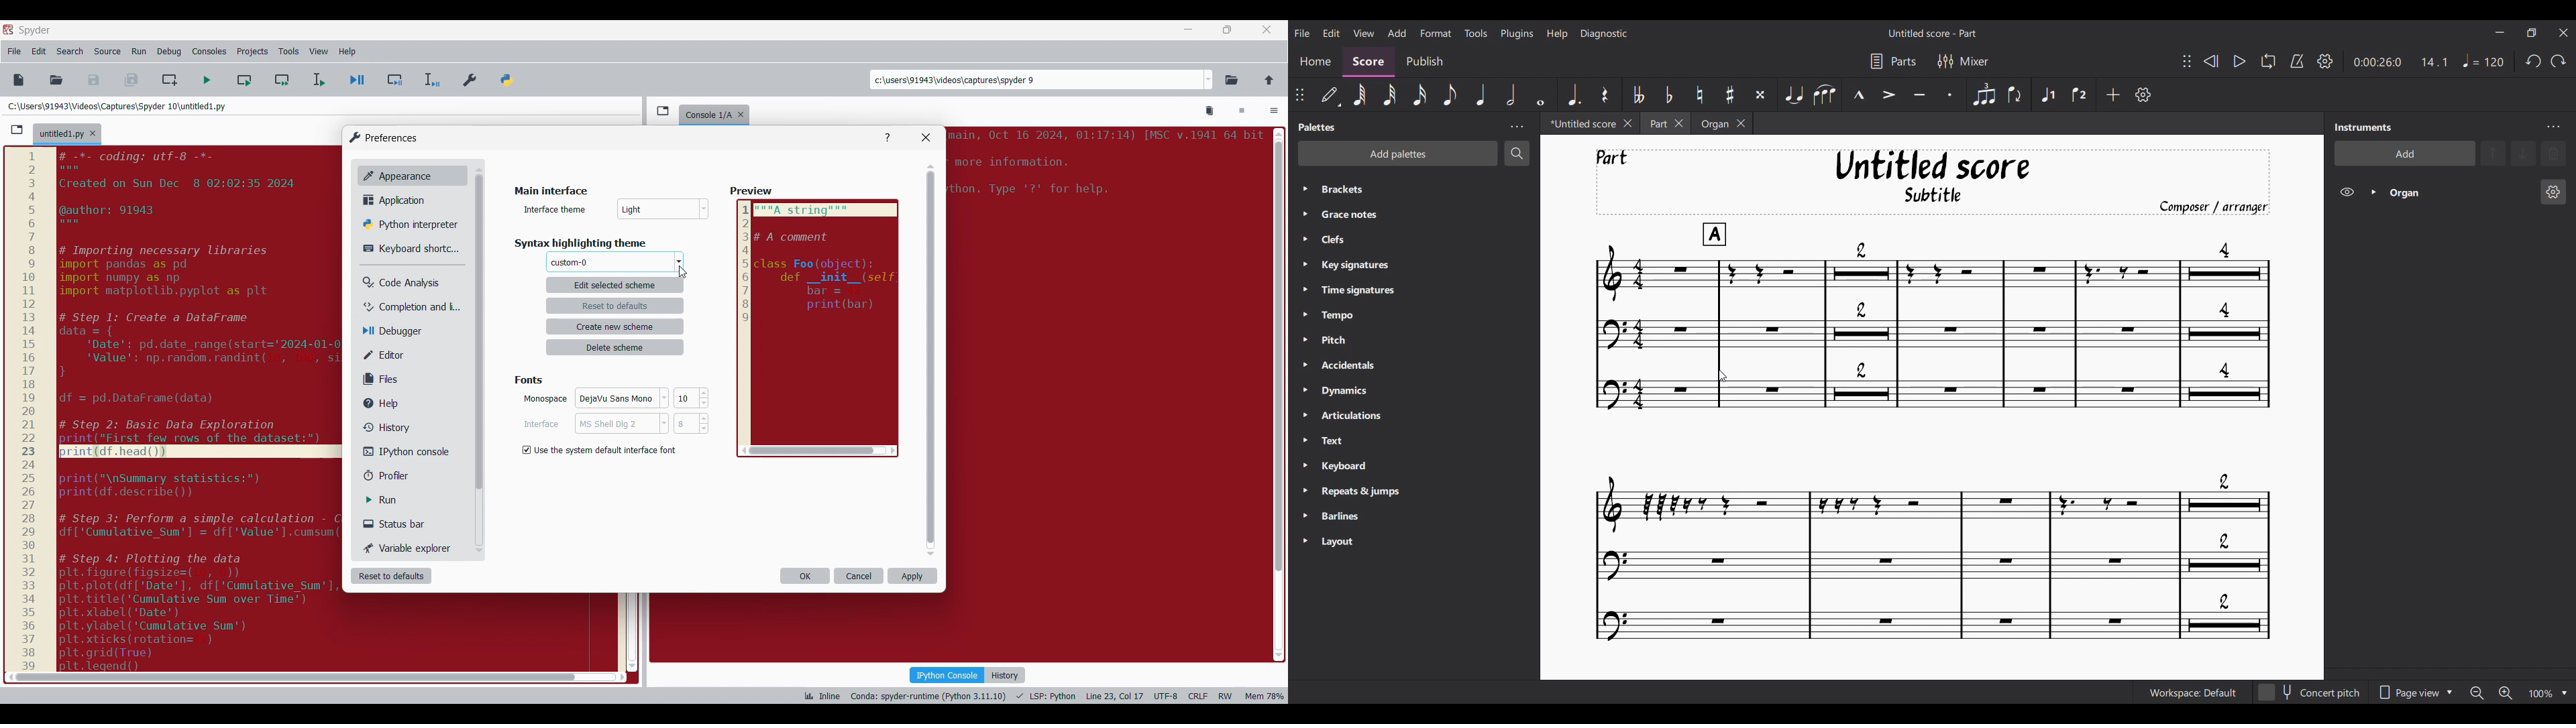 The image size is (2576, 728). Describe the element at coordinates (1894, 62) in the screenshot. I see `Parts` at that location.